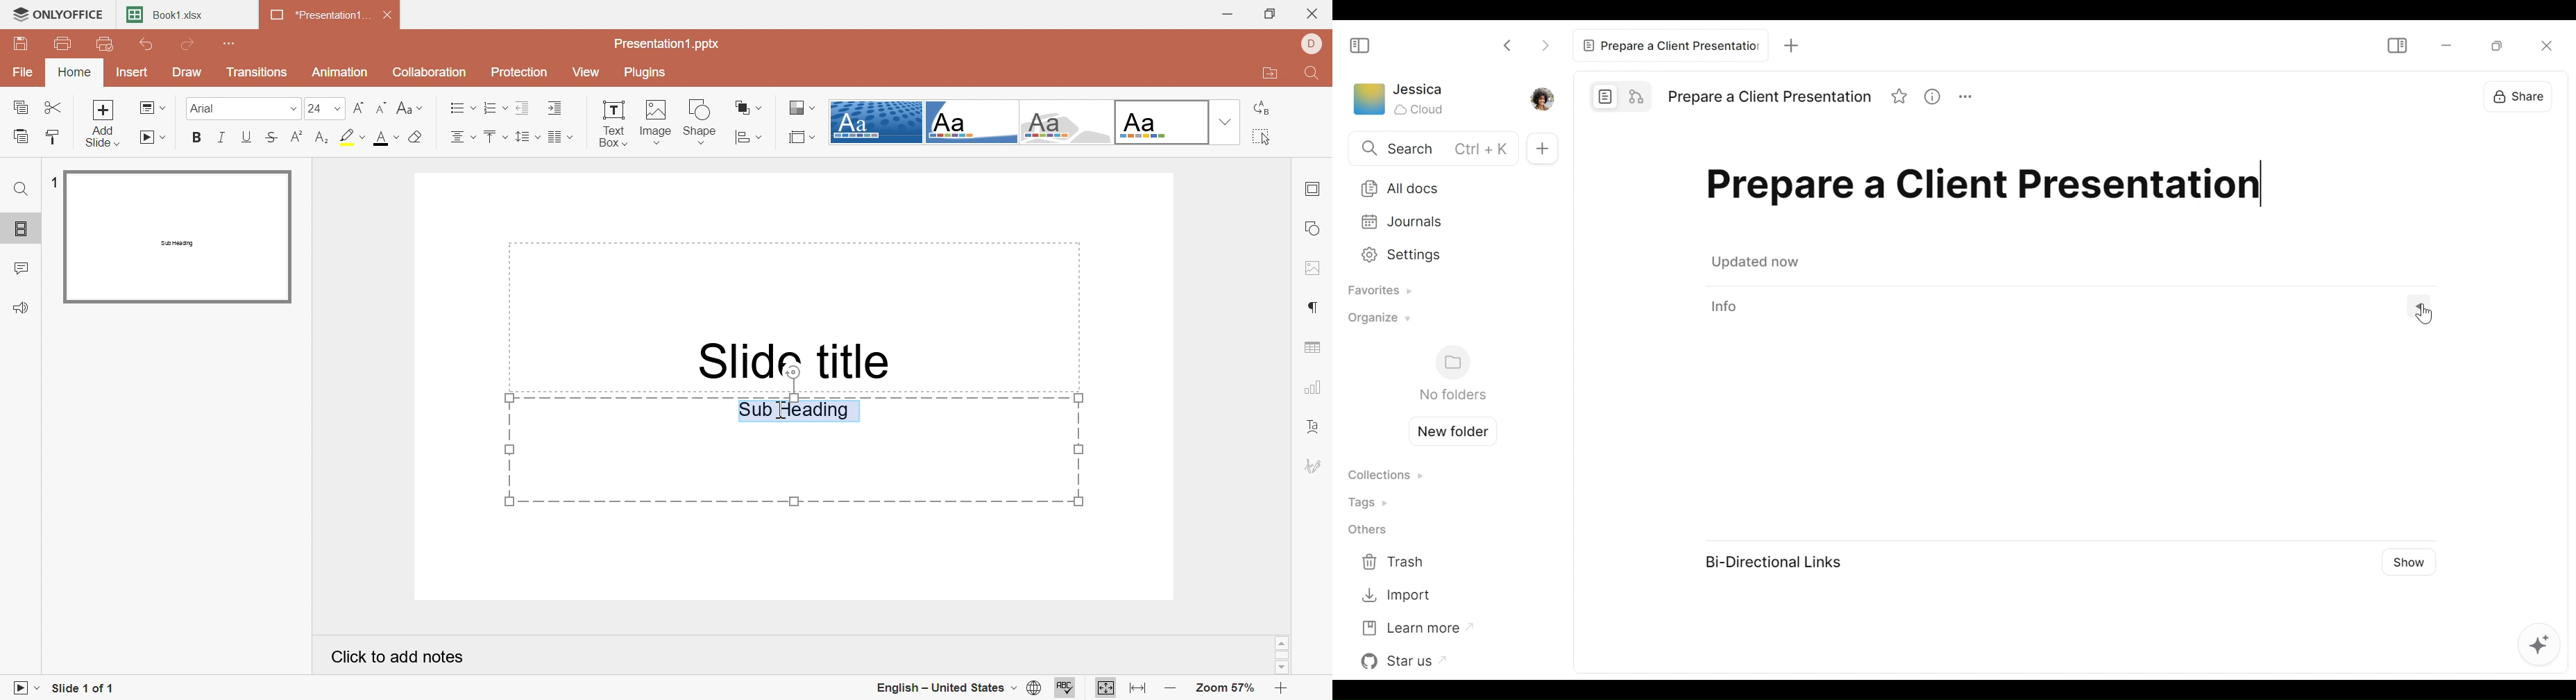 The width and height of the screenshot is (2576, 700). I want to click on New Tab, so click(1787, 43).